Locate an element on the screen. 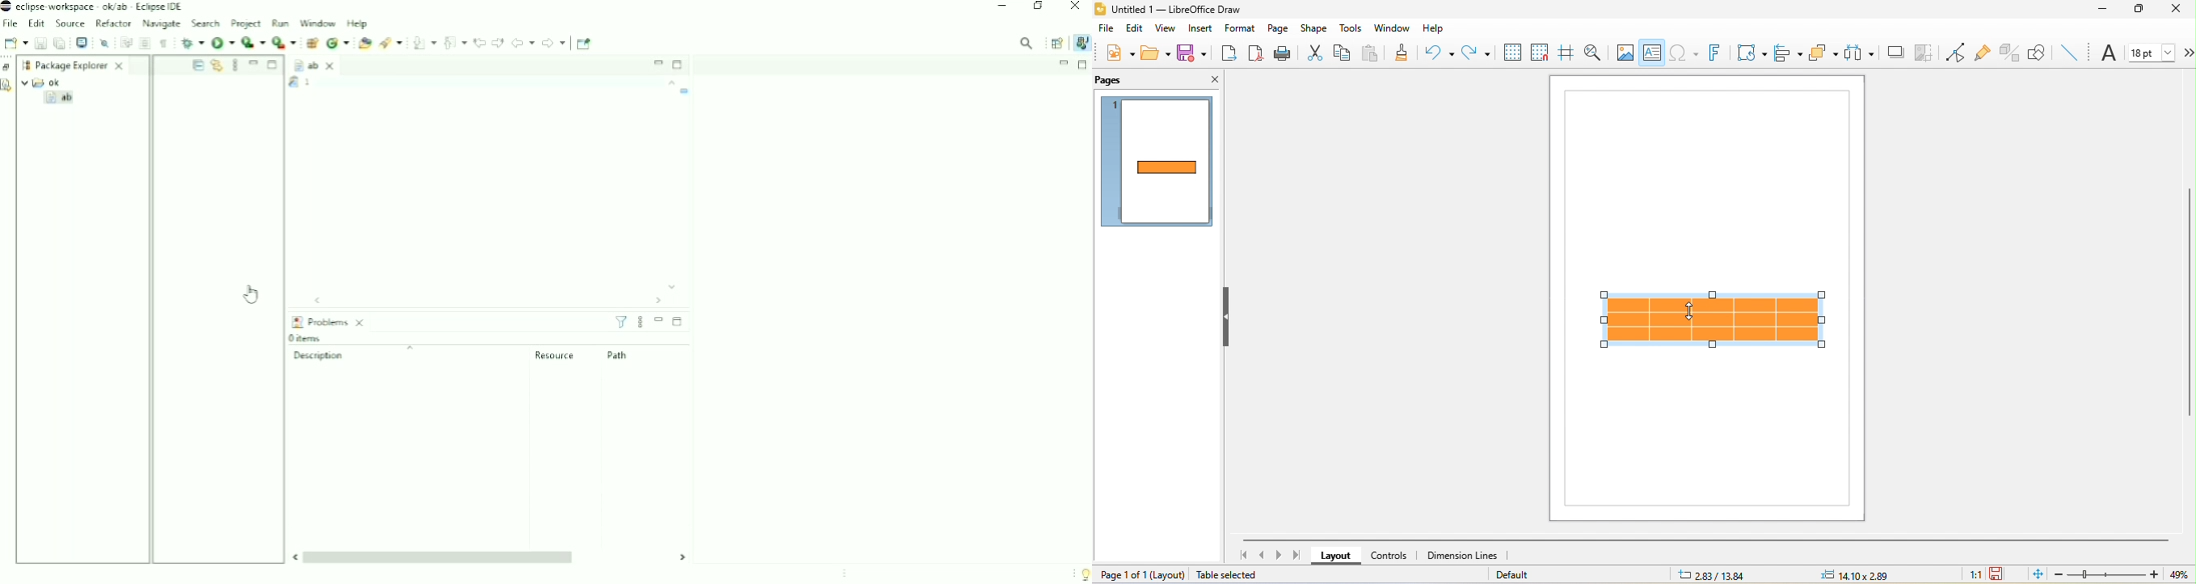  Access commands and other items is located at coordinates (1027, 43).